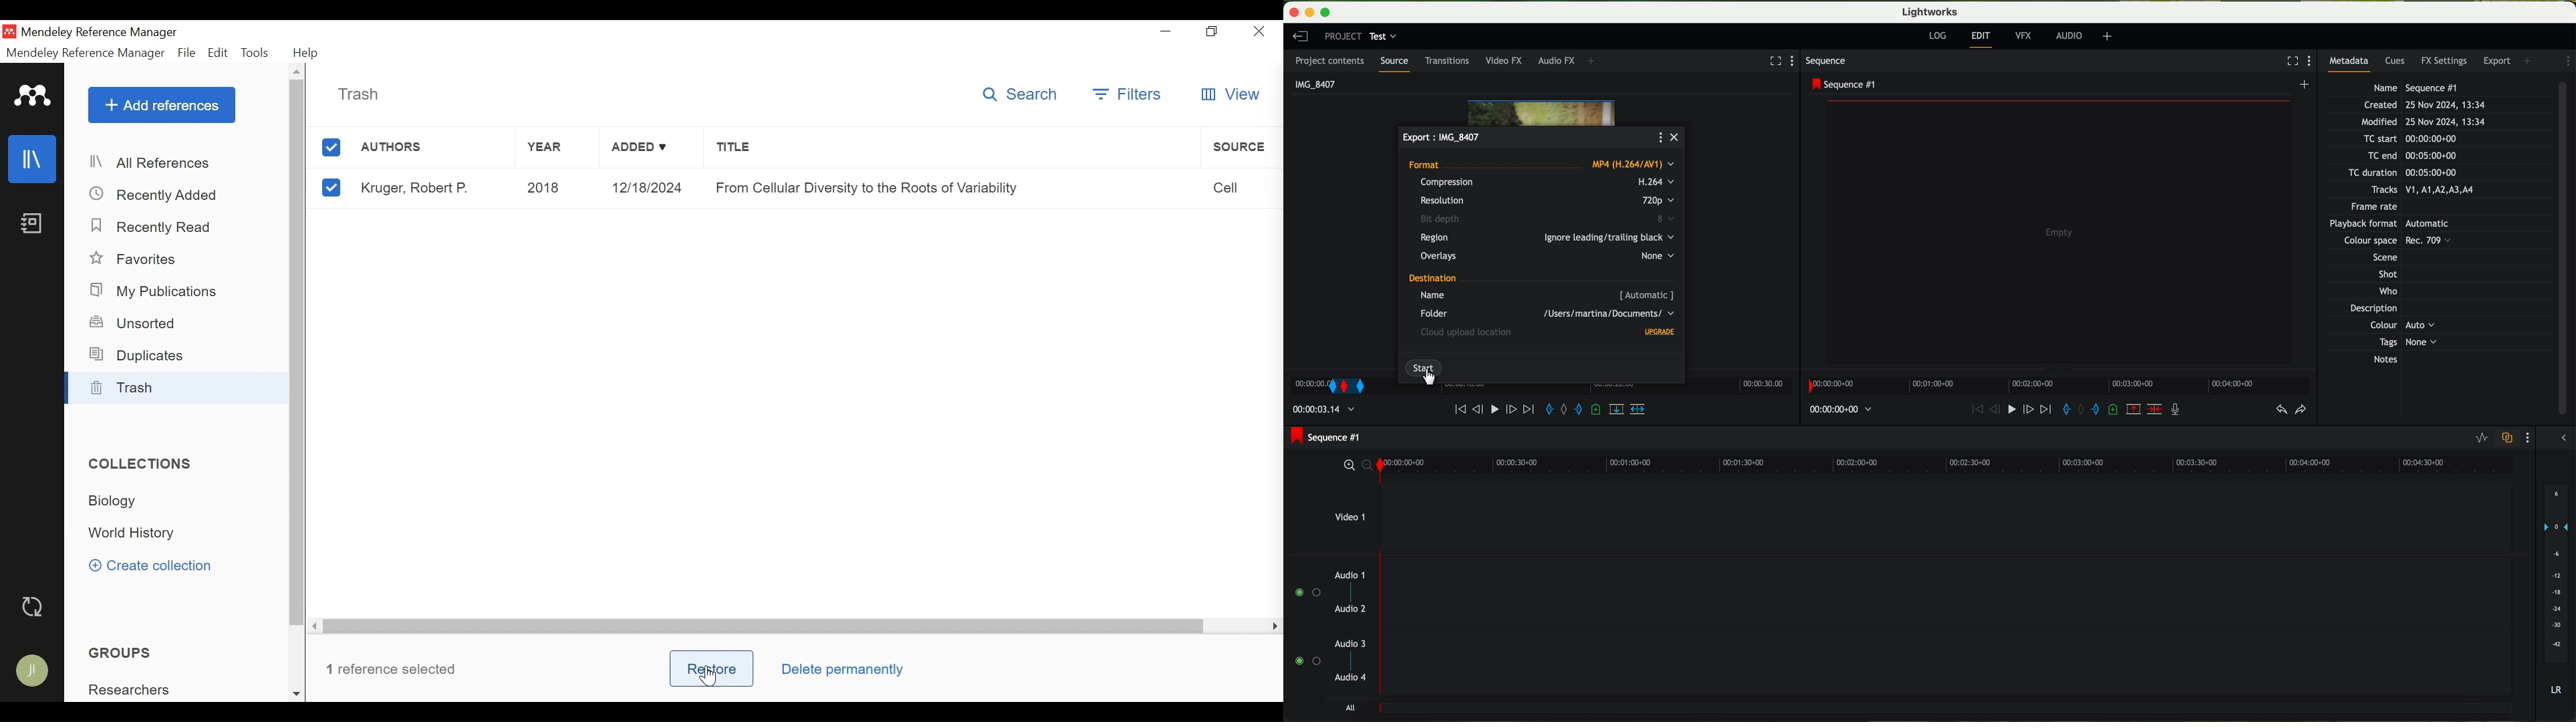 This screenshot has height=728, width=2576. I want to click on 12/18/2024, so click(647, 188).